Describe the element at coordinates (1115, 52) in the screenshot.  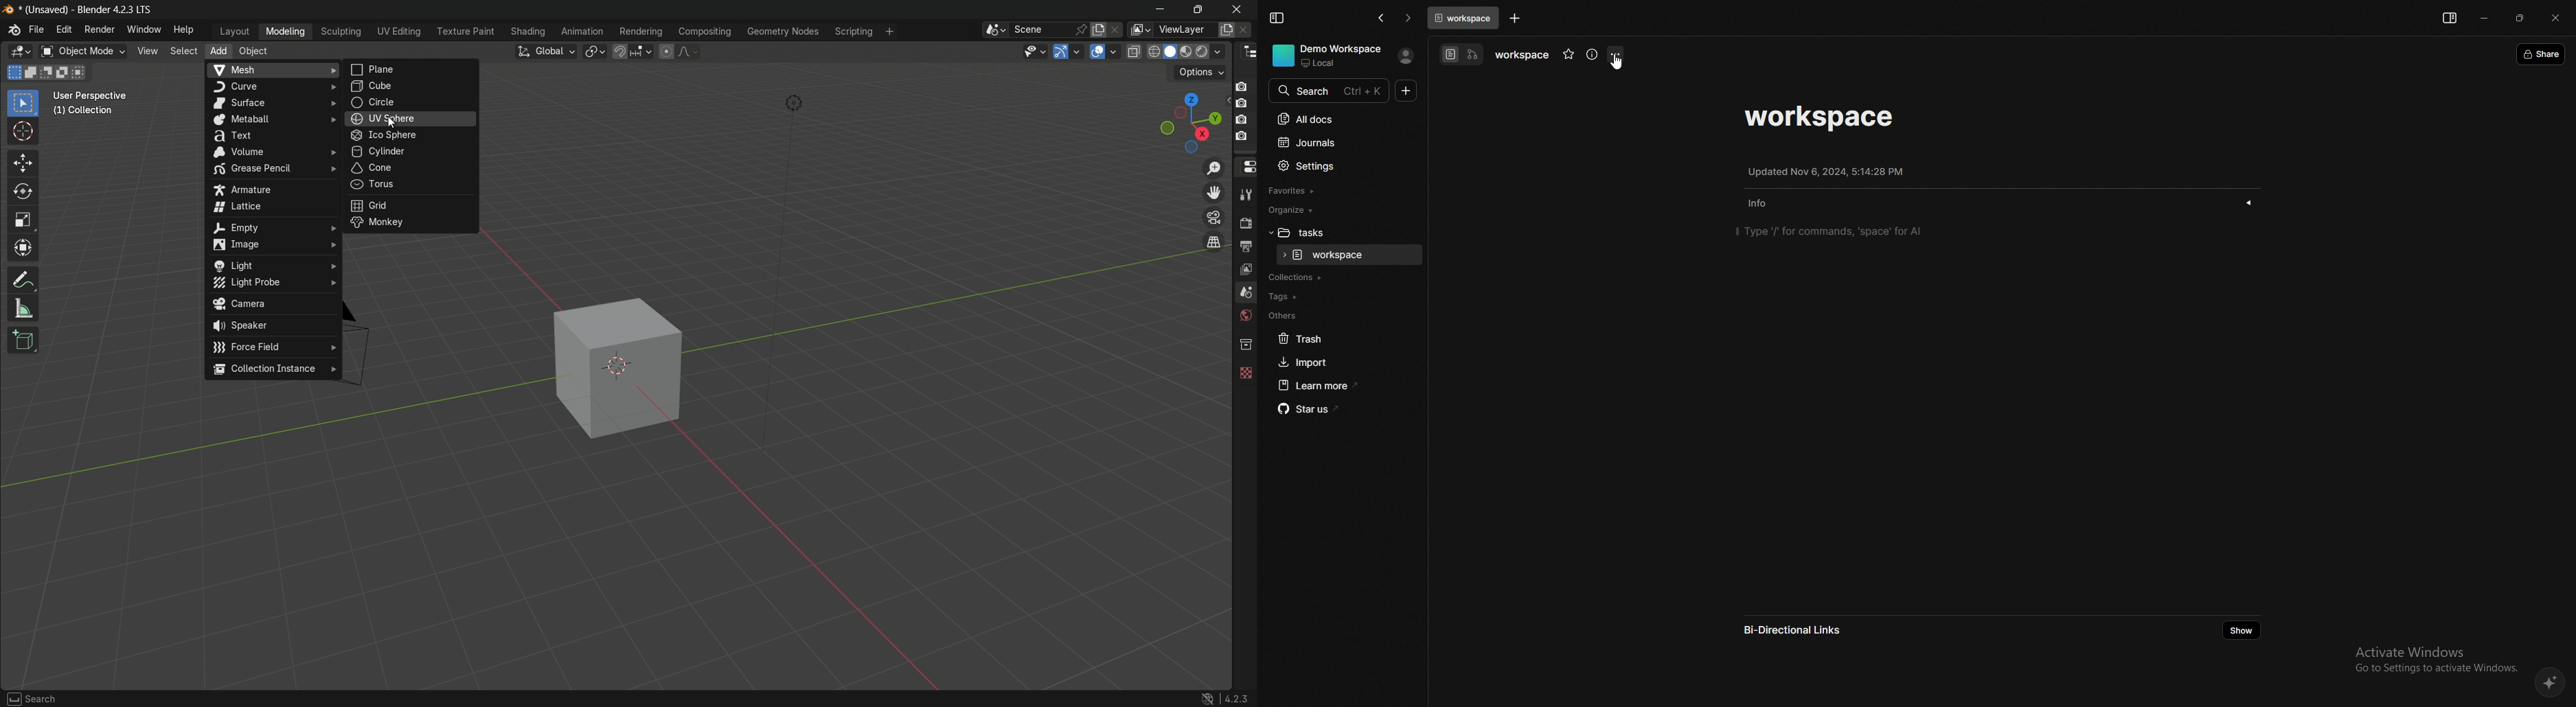
I see `show overlays` at that location.